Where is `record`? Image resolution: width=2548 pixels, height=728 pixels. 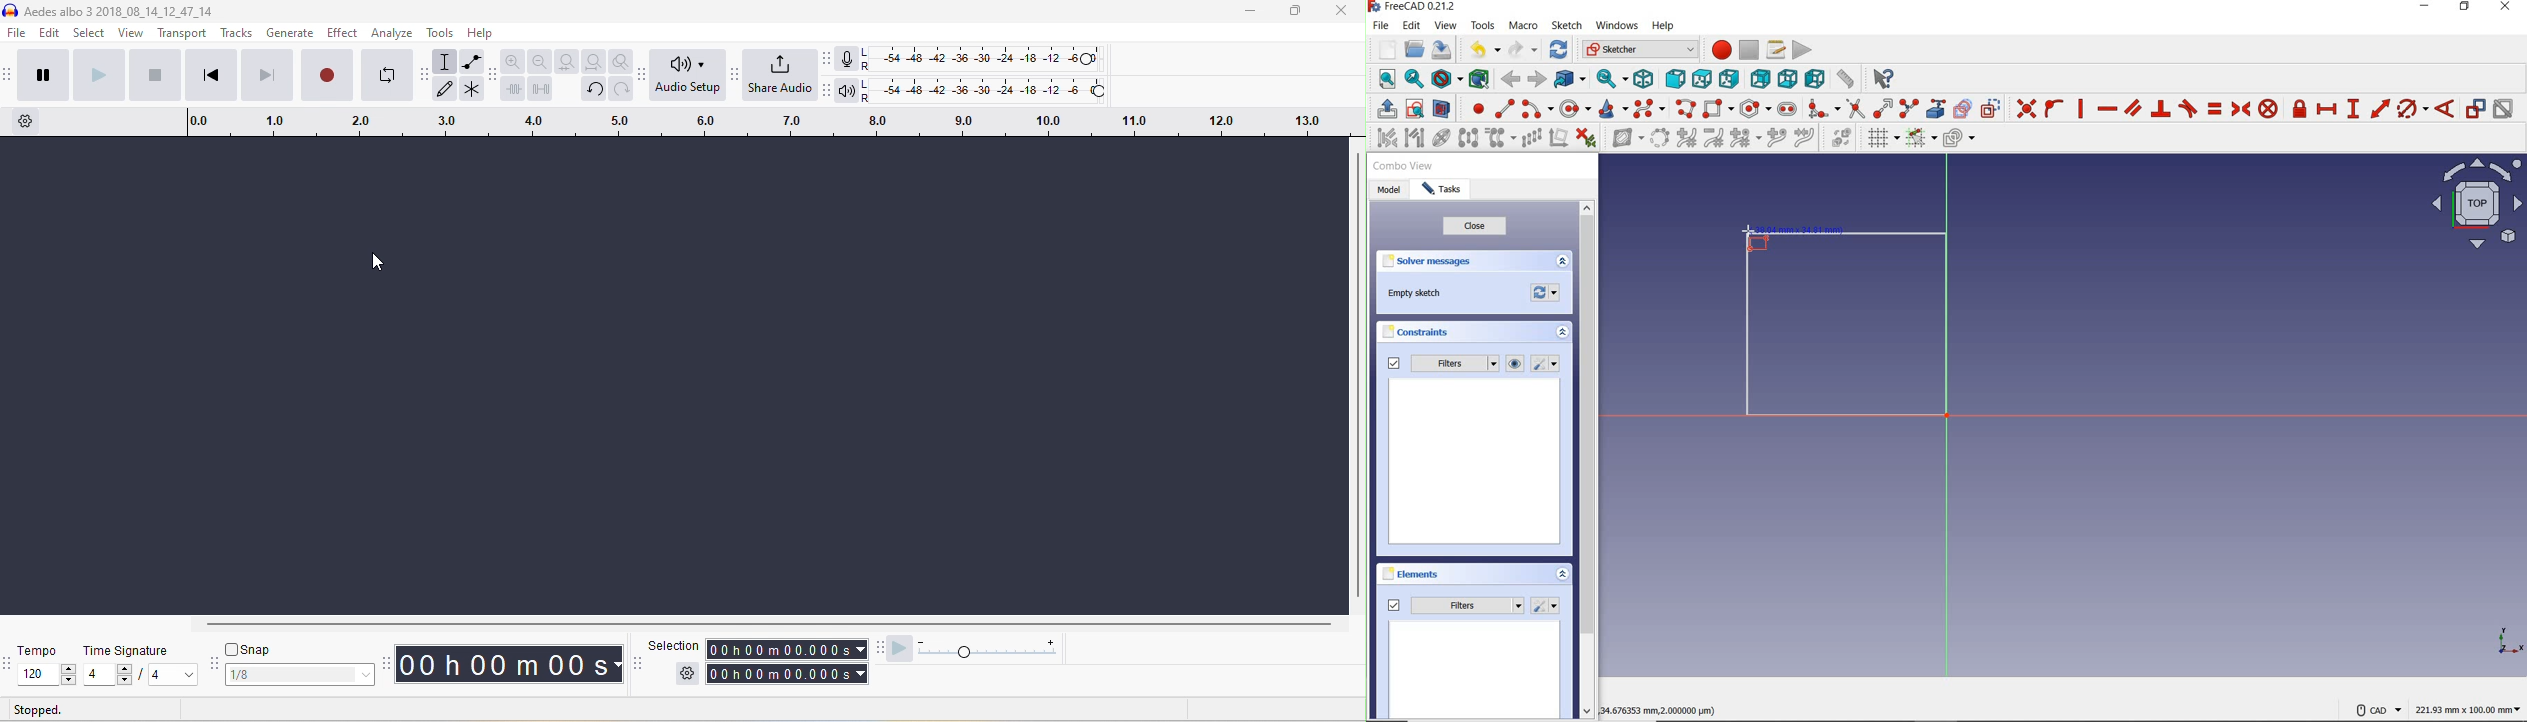
record is located at coordinates (326, 73).